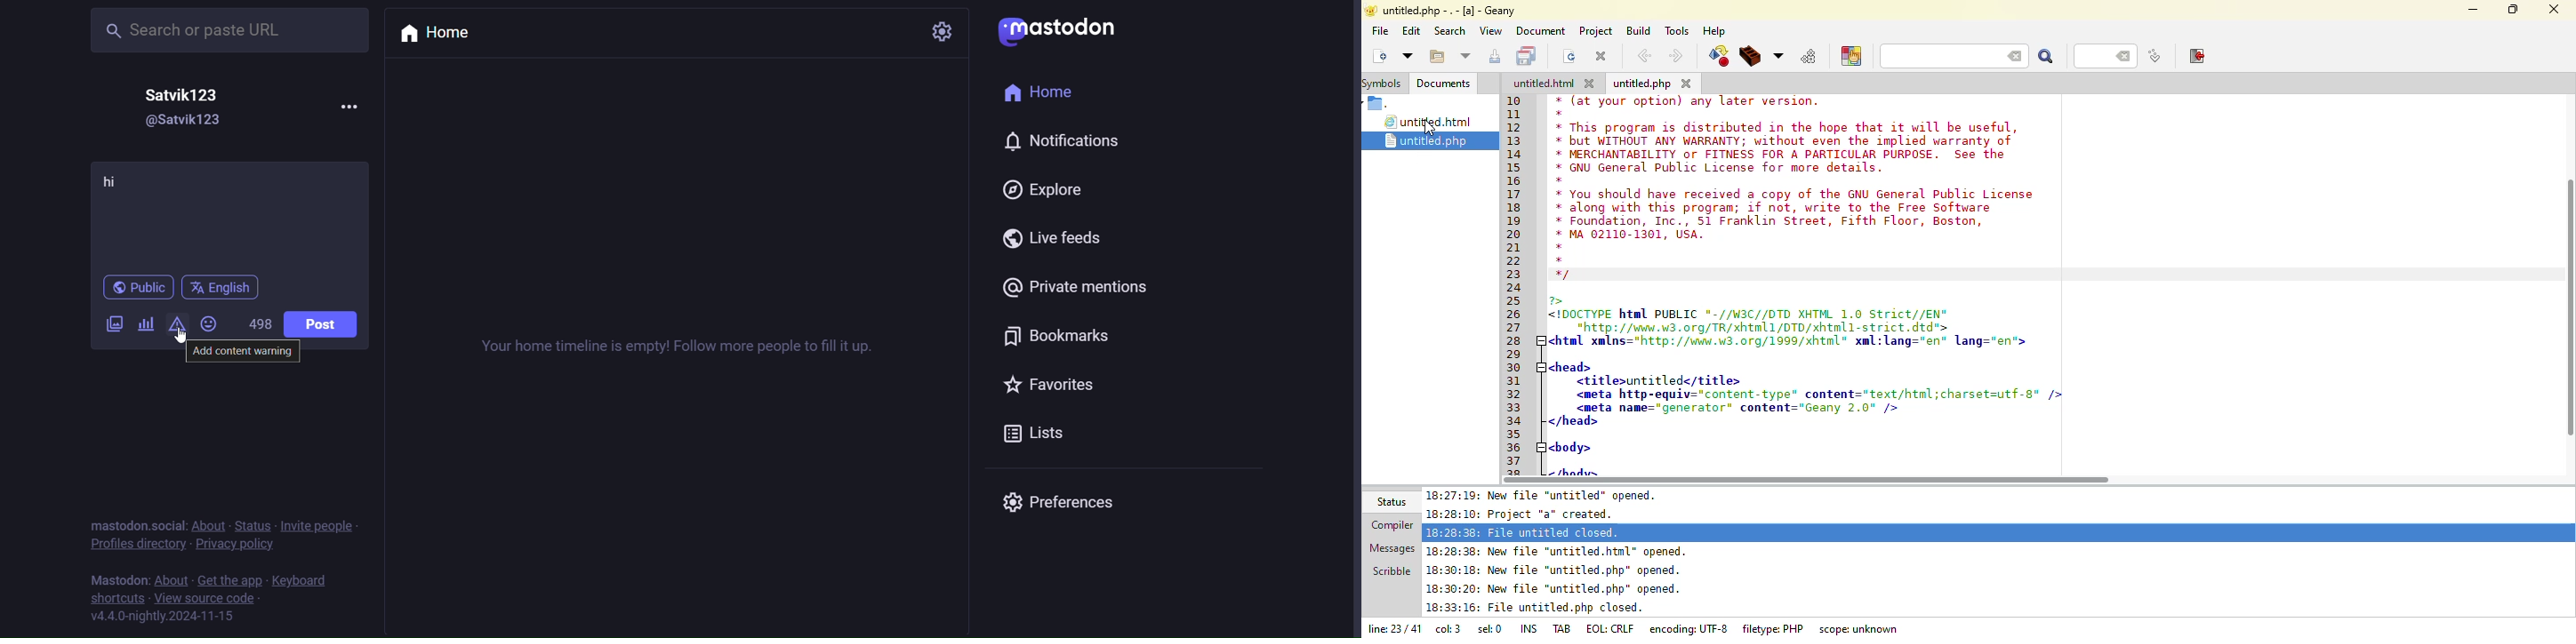 This screenshot has width=2576, height=644. What do you see at coordinates (258, 526) in the screenshot?
I see `status` at bounding box center [258, 526].